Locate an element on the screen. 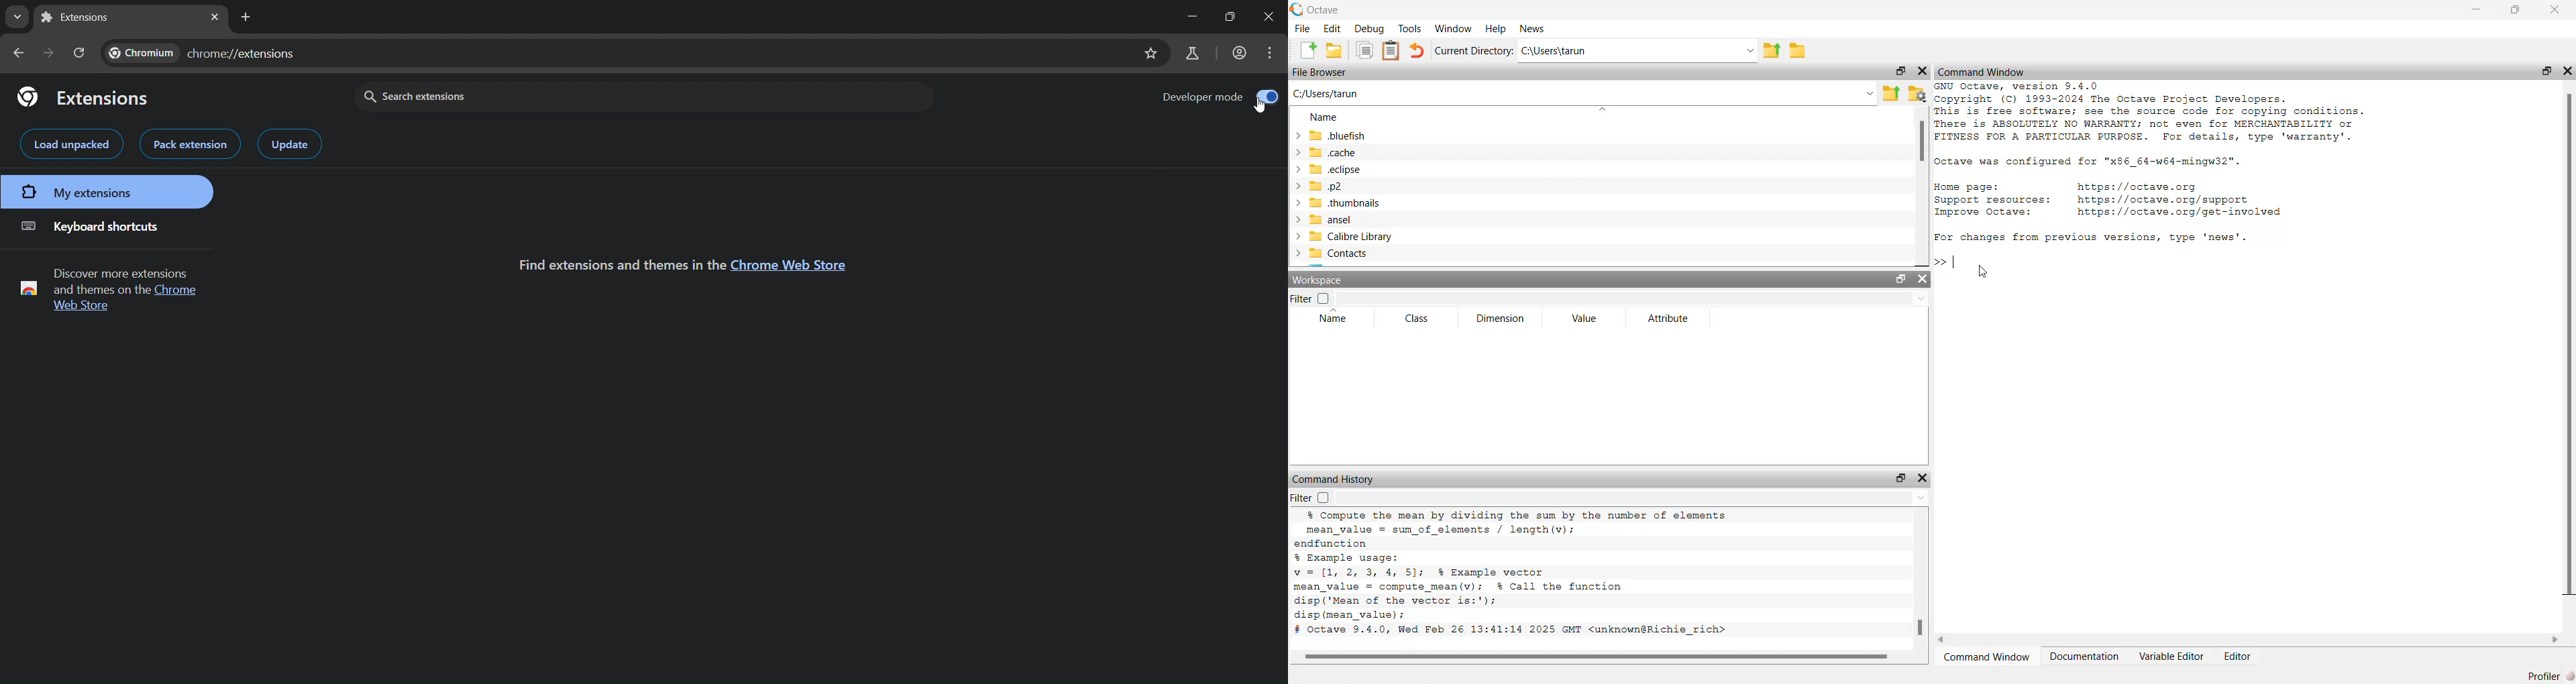 This screenshot has width=2576, height=700. ansel is located at coordinates (1331, 221).